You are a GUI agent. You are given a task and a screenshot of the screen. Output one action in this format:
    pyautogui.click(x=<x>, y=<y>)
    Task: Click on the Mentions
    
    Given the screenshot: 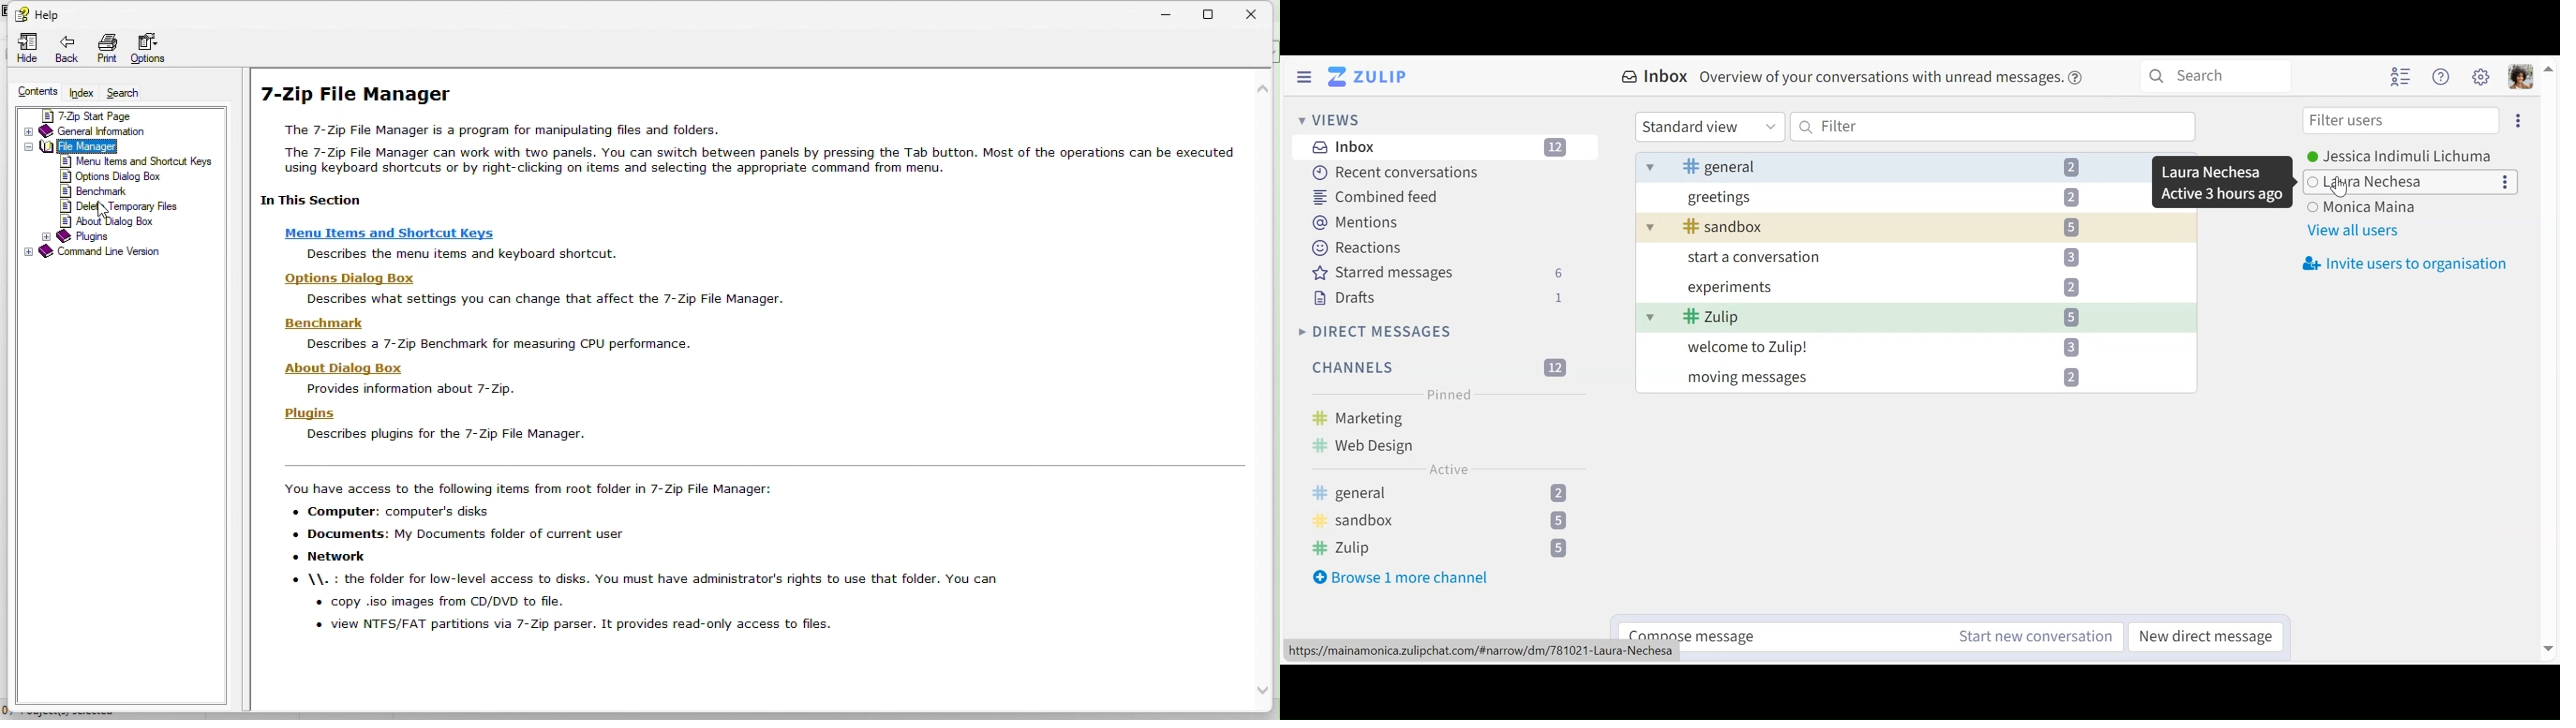 What is the action you would take?
    pyautogui.click(x=1357, y=223)
    